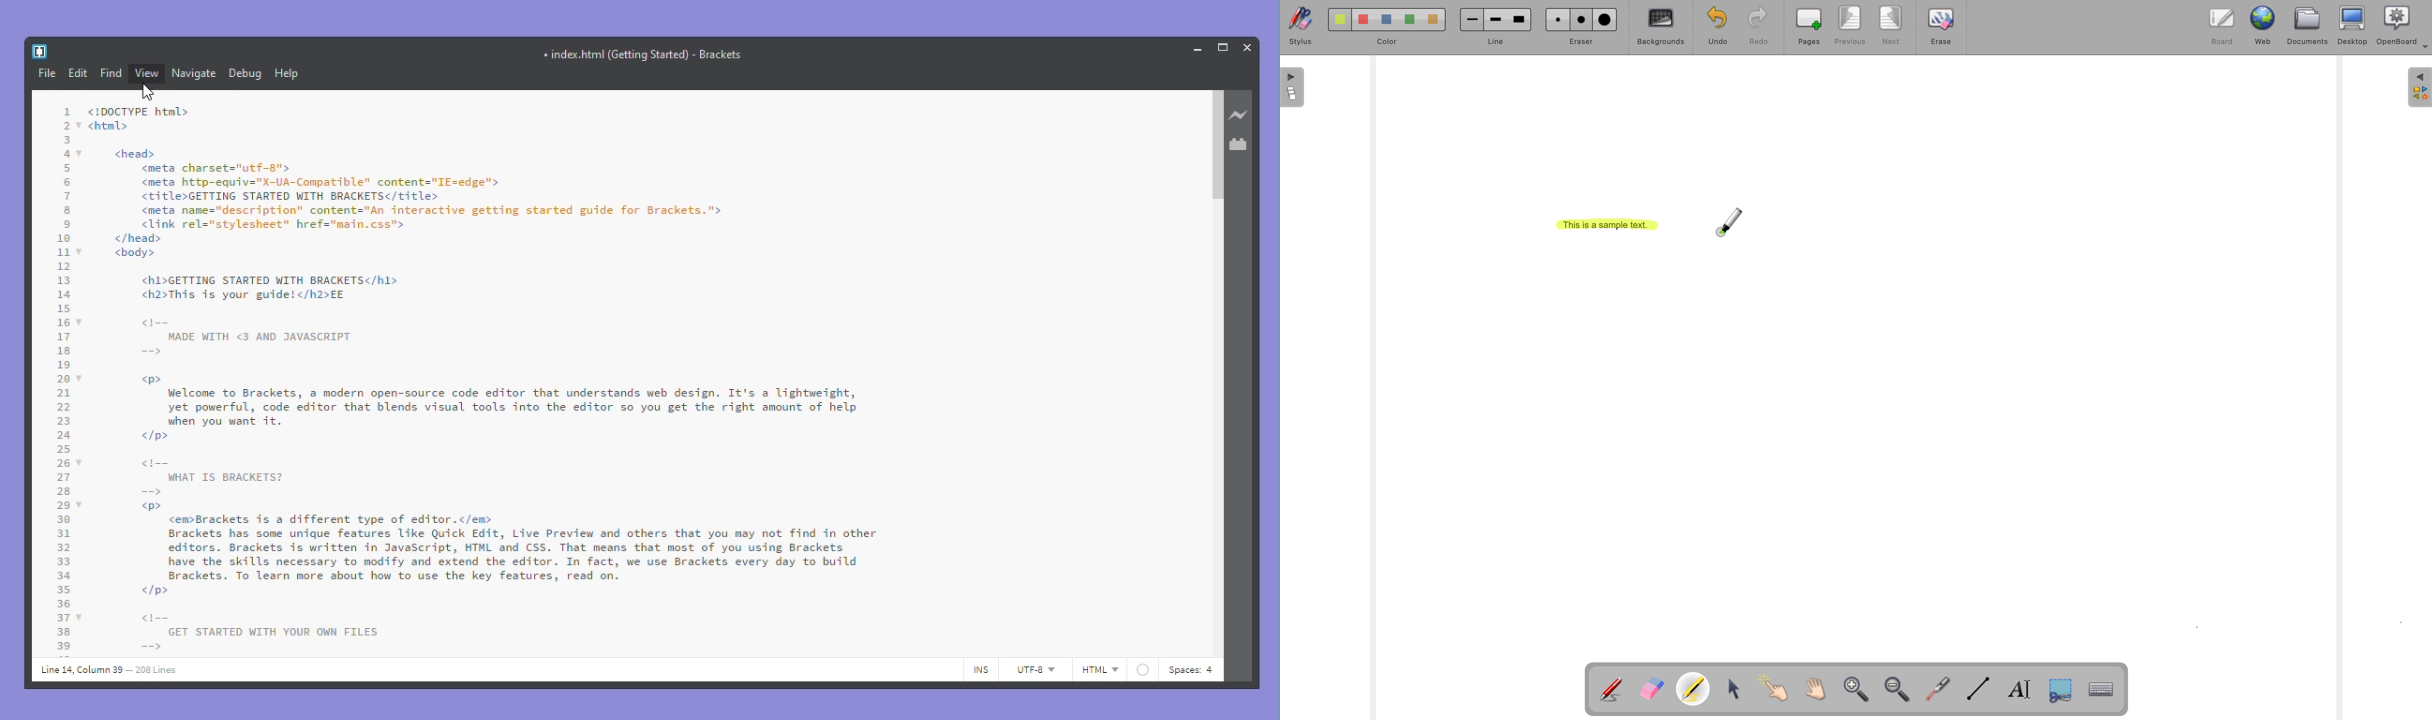 This screenshot has height=728, width=2436. Describe the element at coordinates (65, 154) in the screenshot. I see `4` at that location.